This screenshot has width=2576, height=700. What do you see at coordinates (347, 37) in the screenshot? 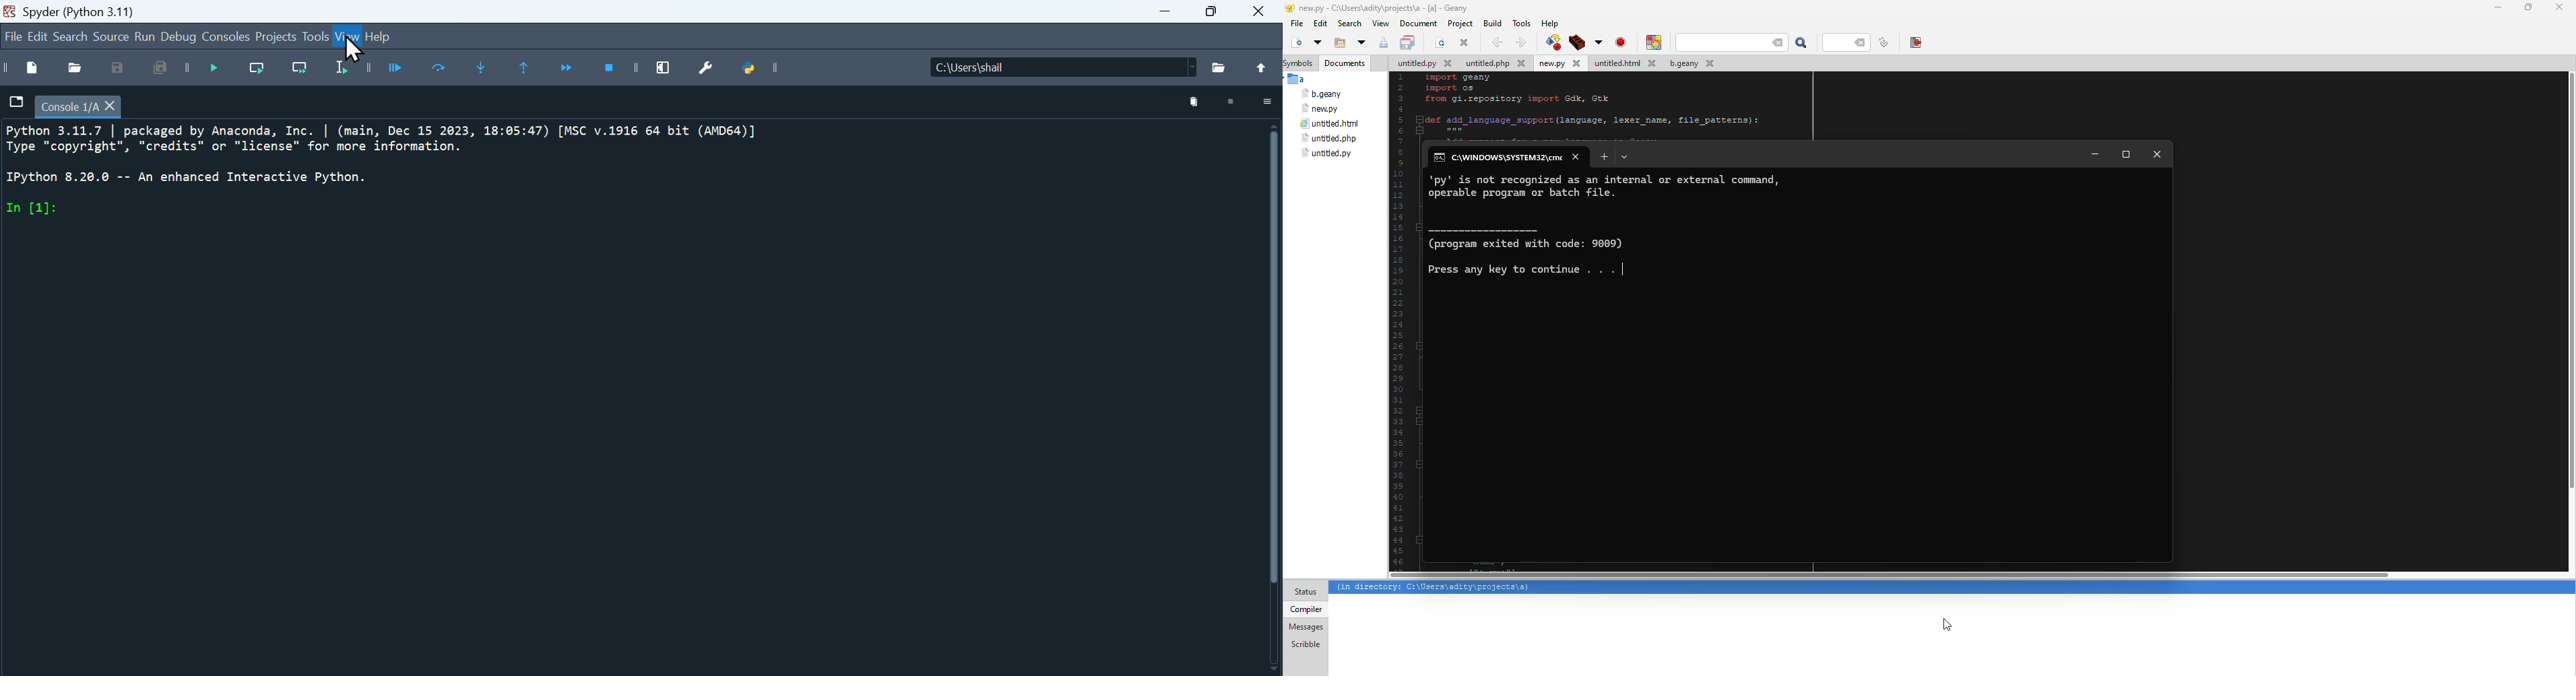
I see `view` at bounding box center [347, 37].